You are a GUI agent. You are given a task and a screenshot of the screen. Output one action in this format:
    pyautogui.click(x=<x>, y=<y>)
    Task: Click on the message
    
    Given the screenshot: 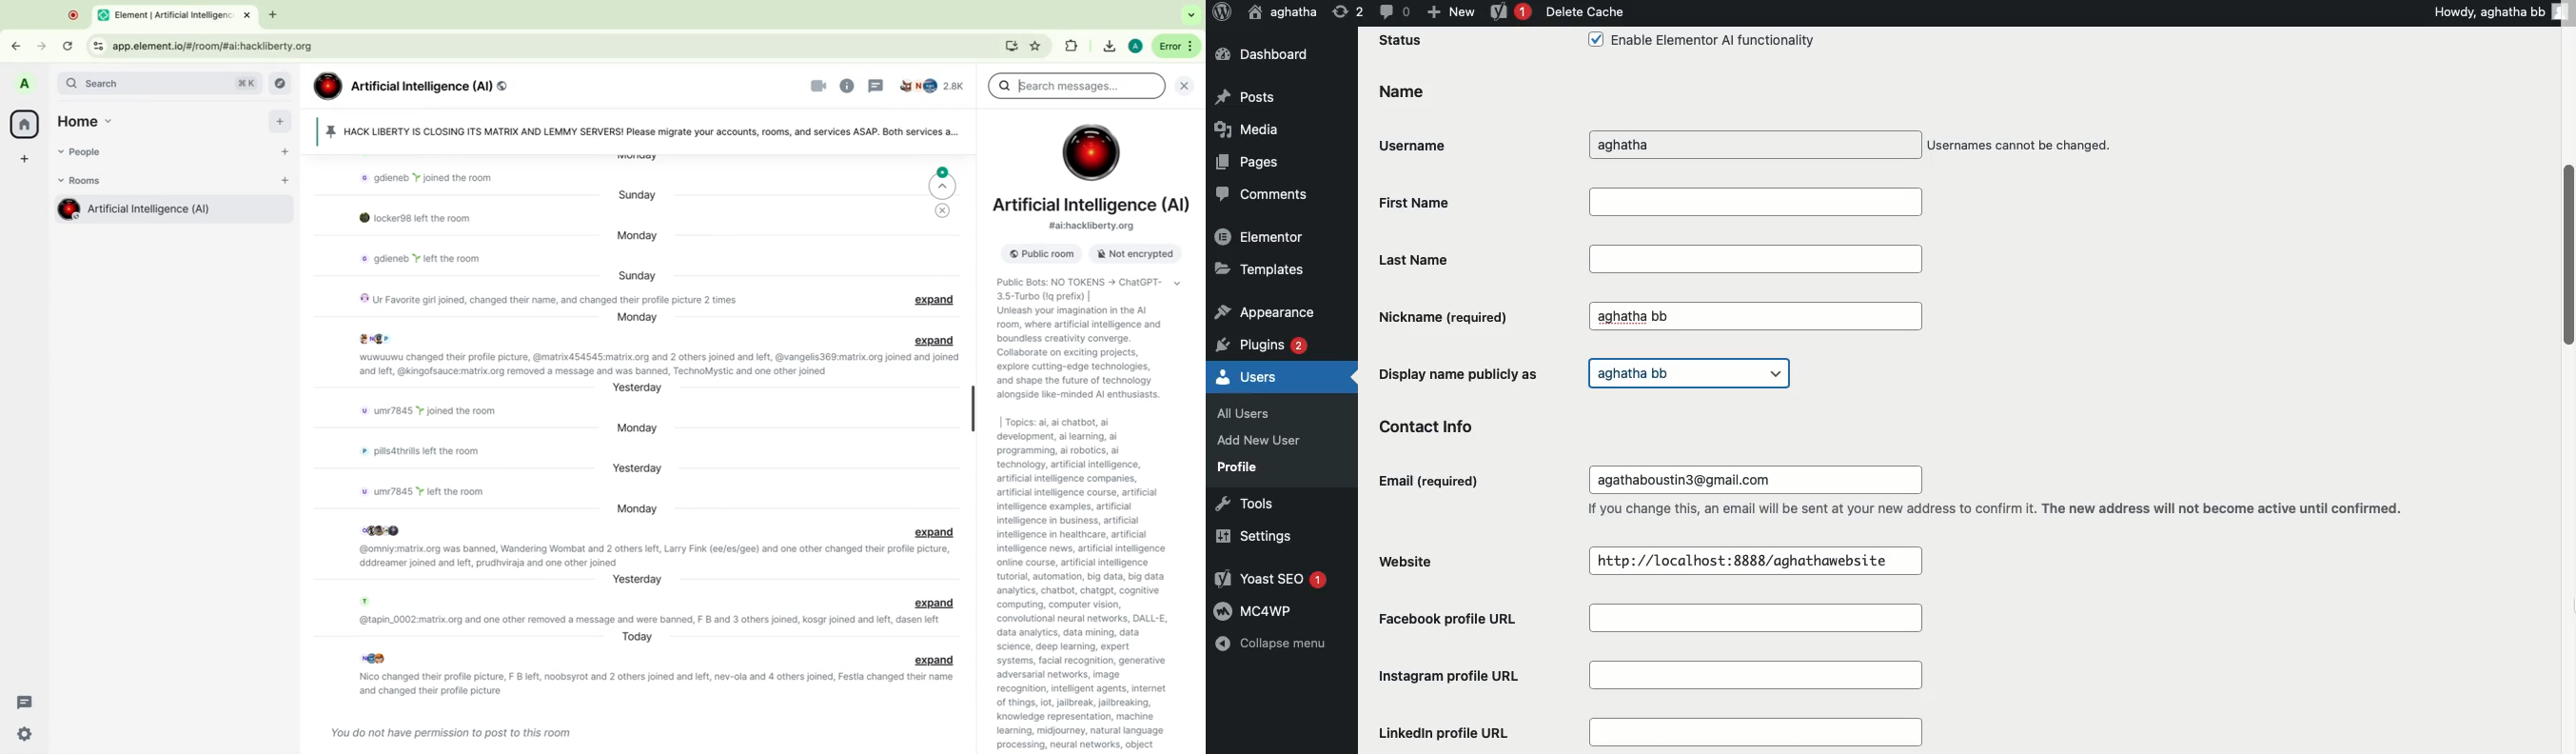 What is the action you would take?
    pyautogui.click(x=448, y=730)
    